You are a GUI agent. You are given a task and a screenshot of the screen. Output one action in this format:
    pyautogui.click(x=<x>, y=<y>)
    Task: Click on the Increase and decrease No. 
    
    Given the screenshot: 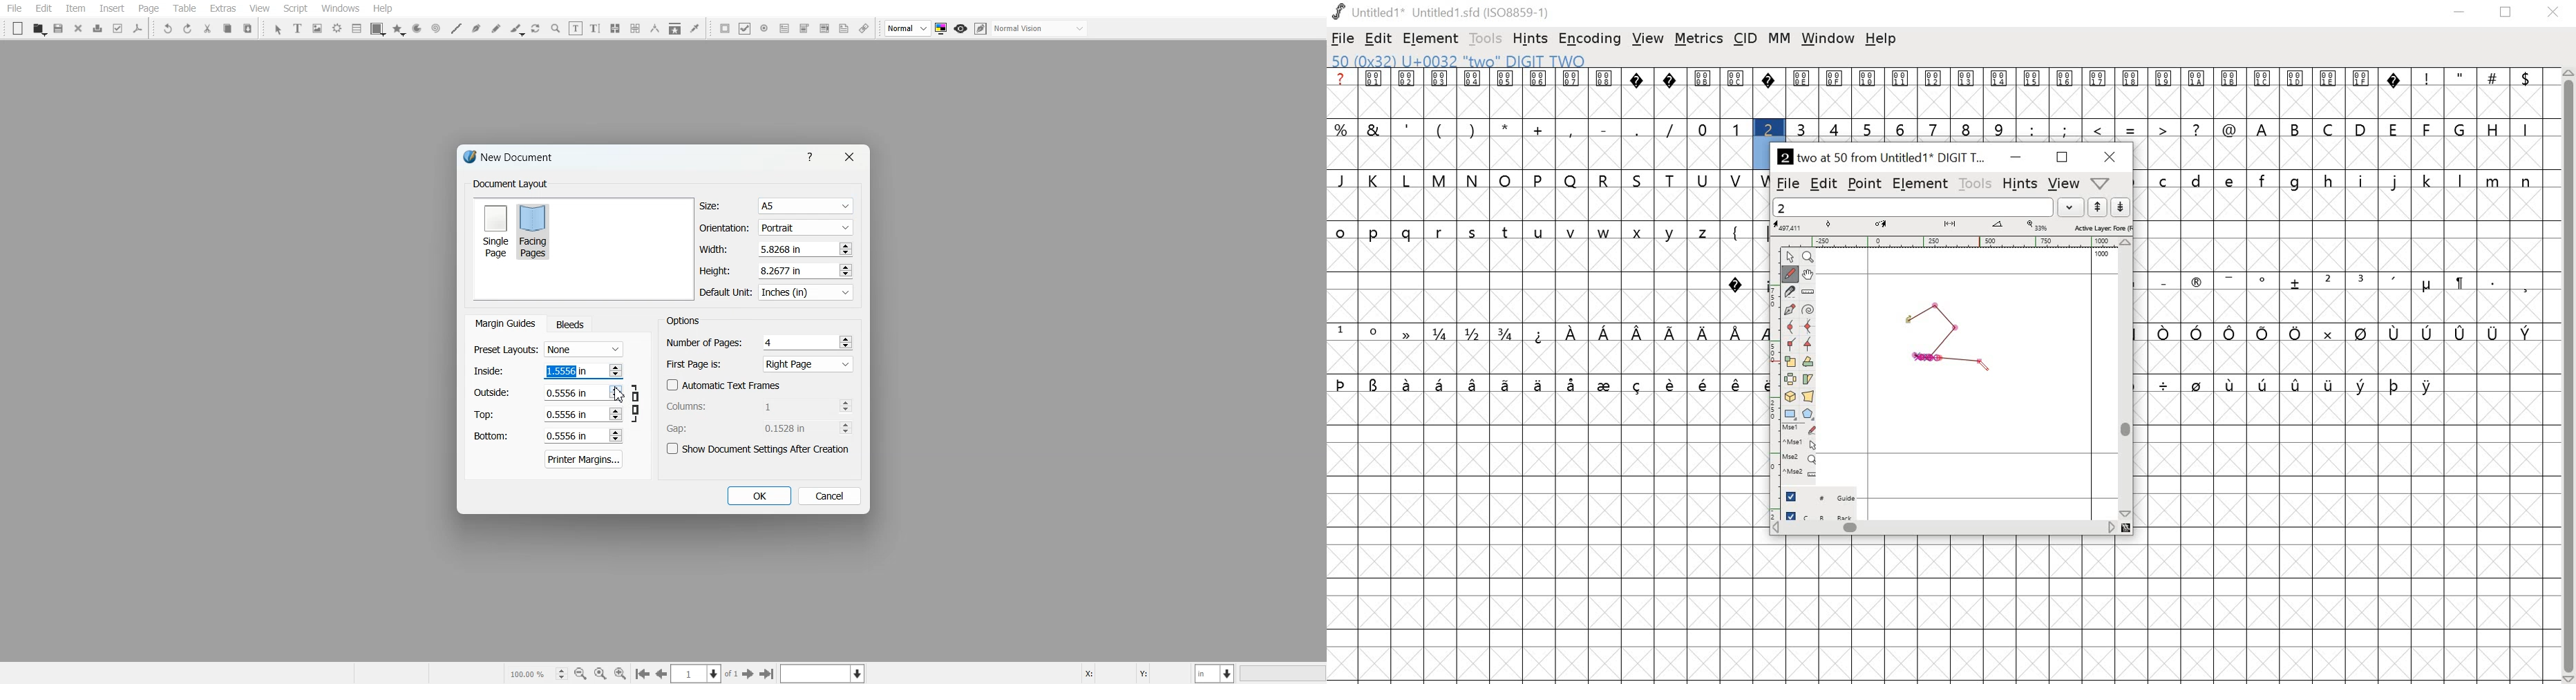 What is the action you would take?
    pyautogui.click(x=846, y=341)
    